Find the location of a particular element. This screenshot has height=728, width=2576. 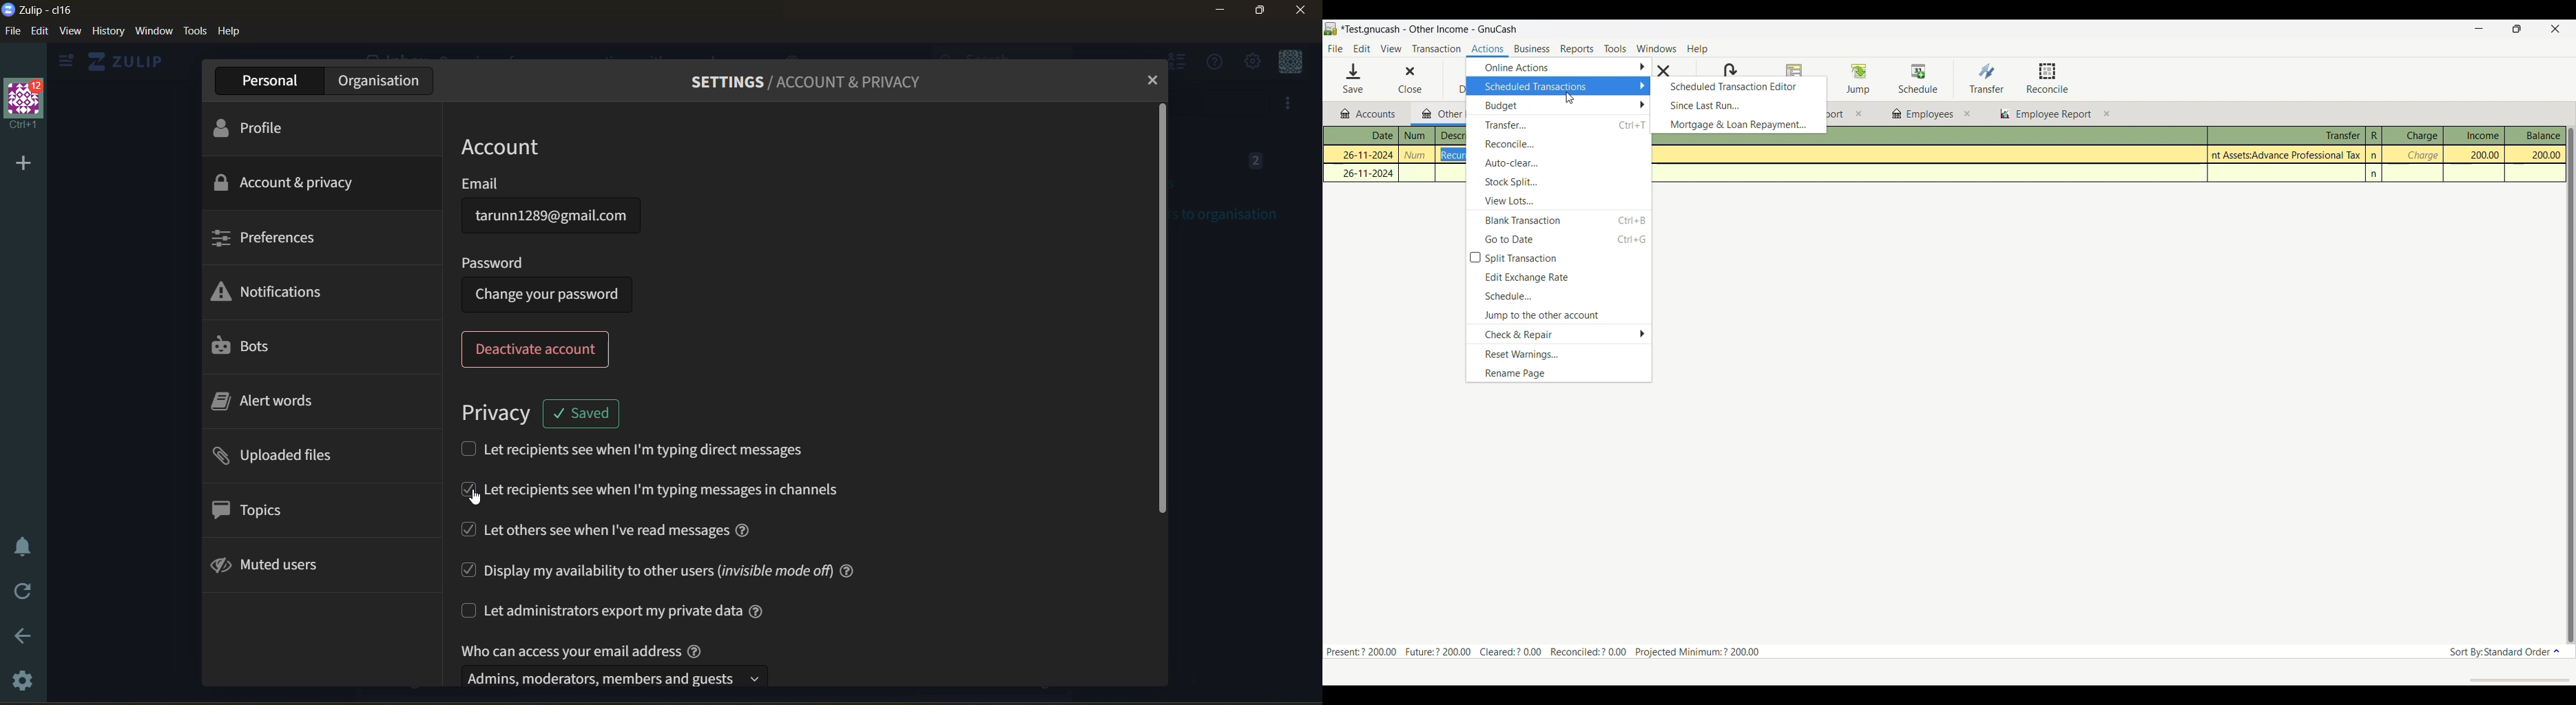

Transaction menu is located at coordinates (1436, 49).